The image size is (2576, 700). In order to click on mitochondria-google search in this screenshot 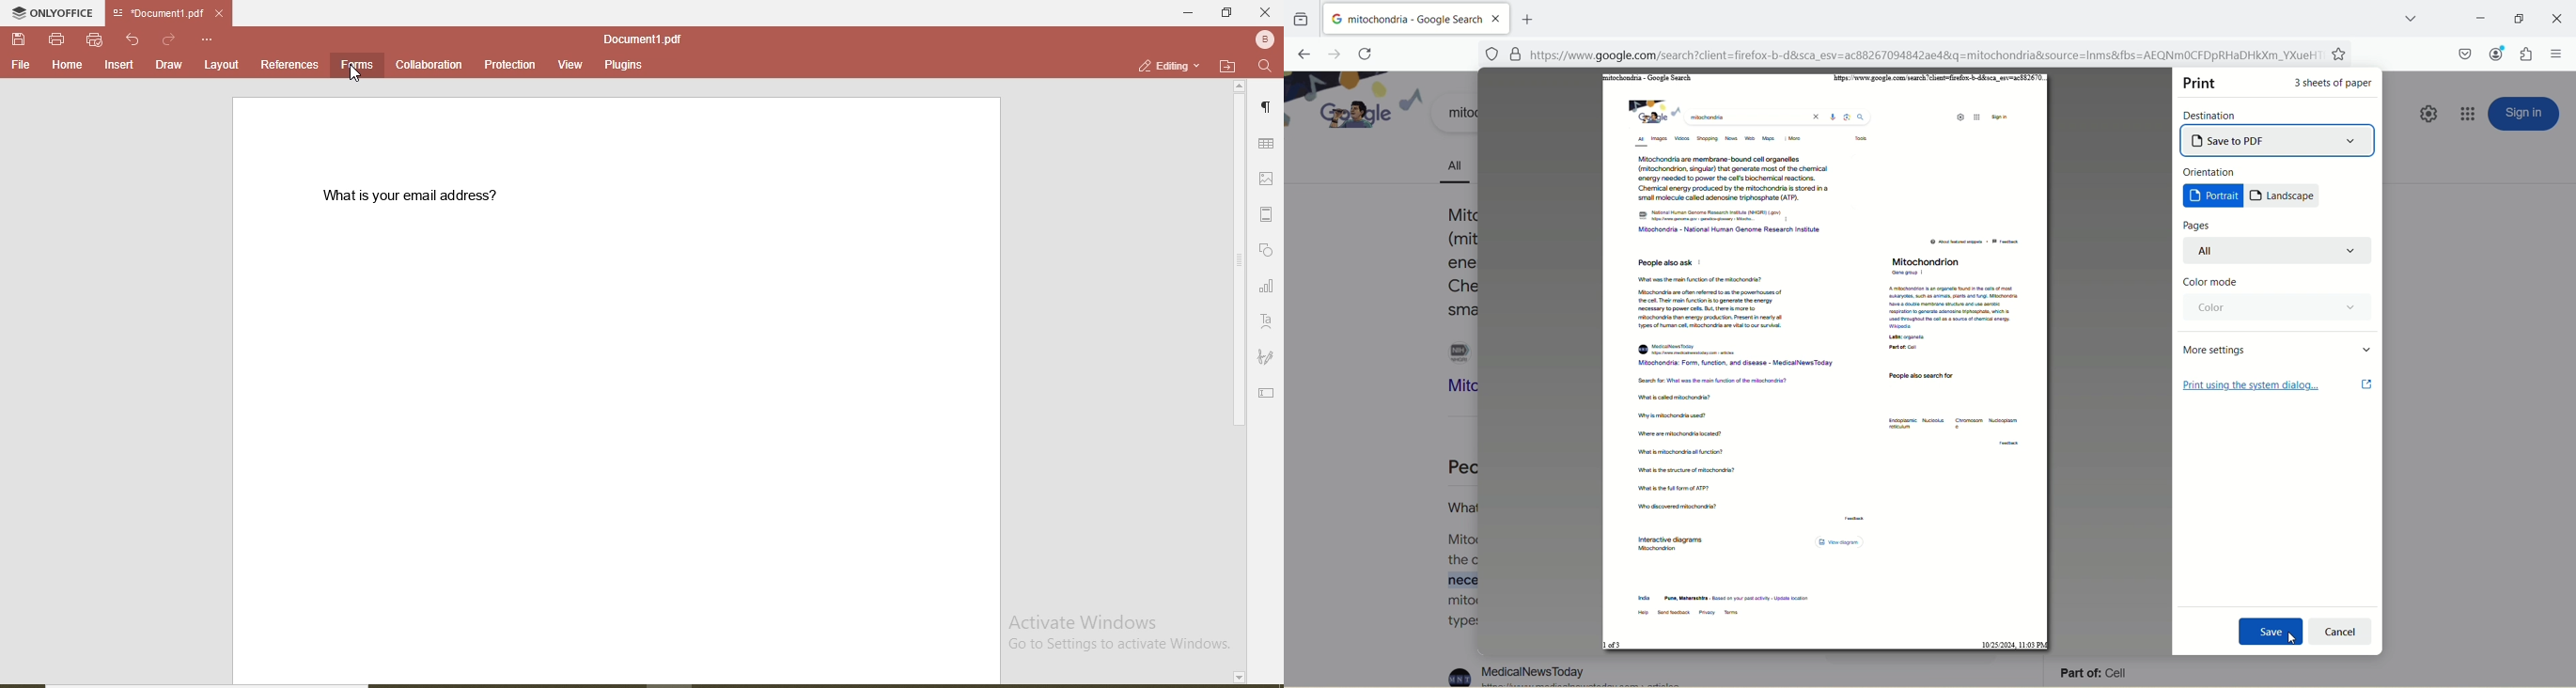, I will do `click(1403, 18)`.